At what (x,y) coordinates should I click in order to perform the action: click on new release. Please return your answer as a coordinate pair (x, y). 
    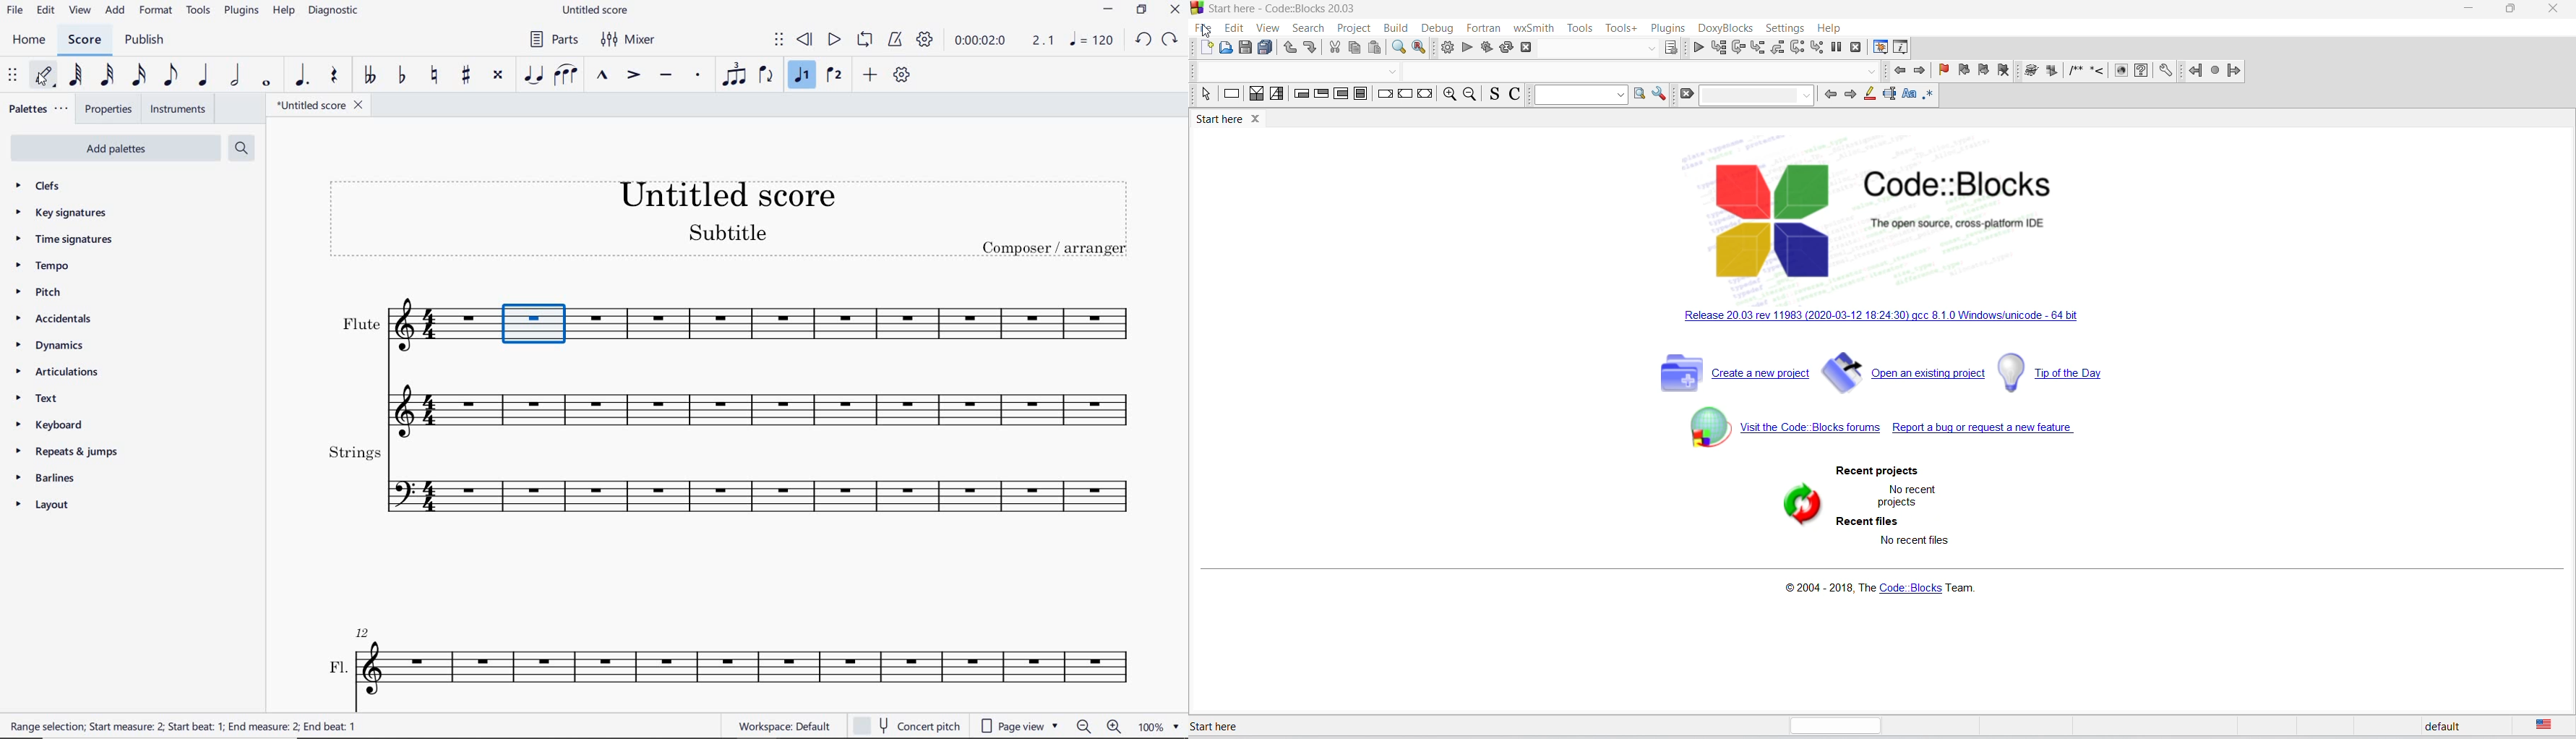
    Looking at the image, I should click on (1897, 320).